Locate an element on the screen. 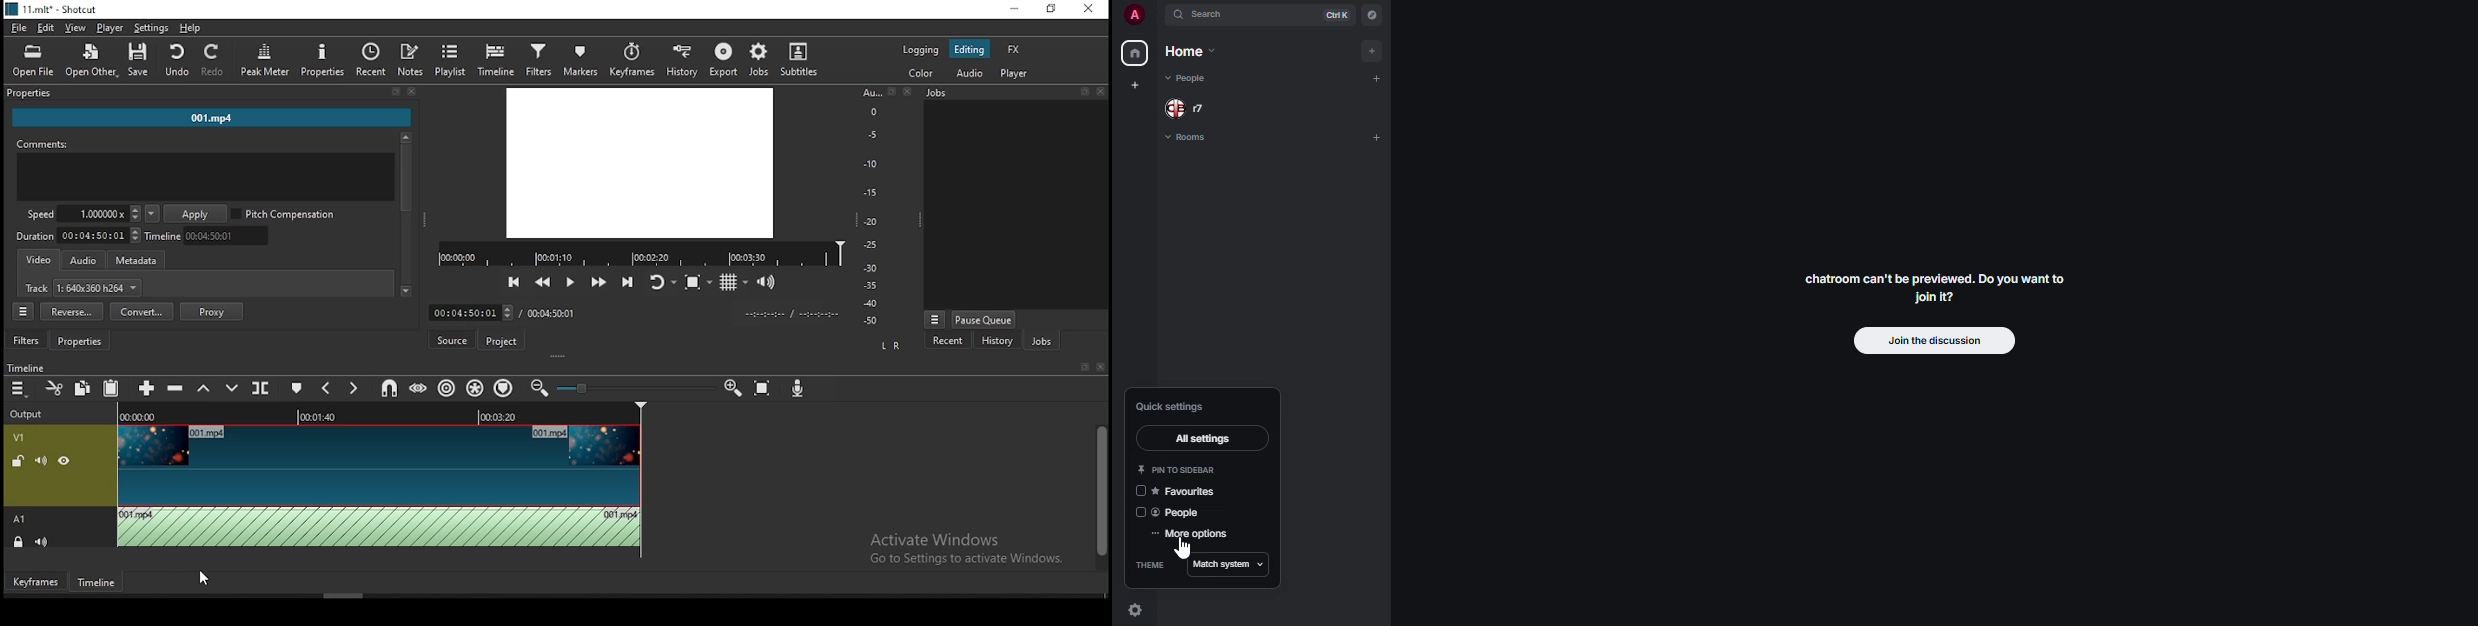 This screenshot has width=2492, height=644. help is located at coordinates (191, 28).